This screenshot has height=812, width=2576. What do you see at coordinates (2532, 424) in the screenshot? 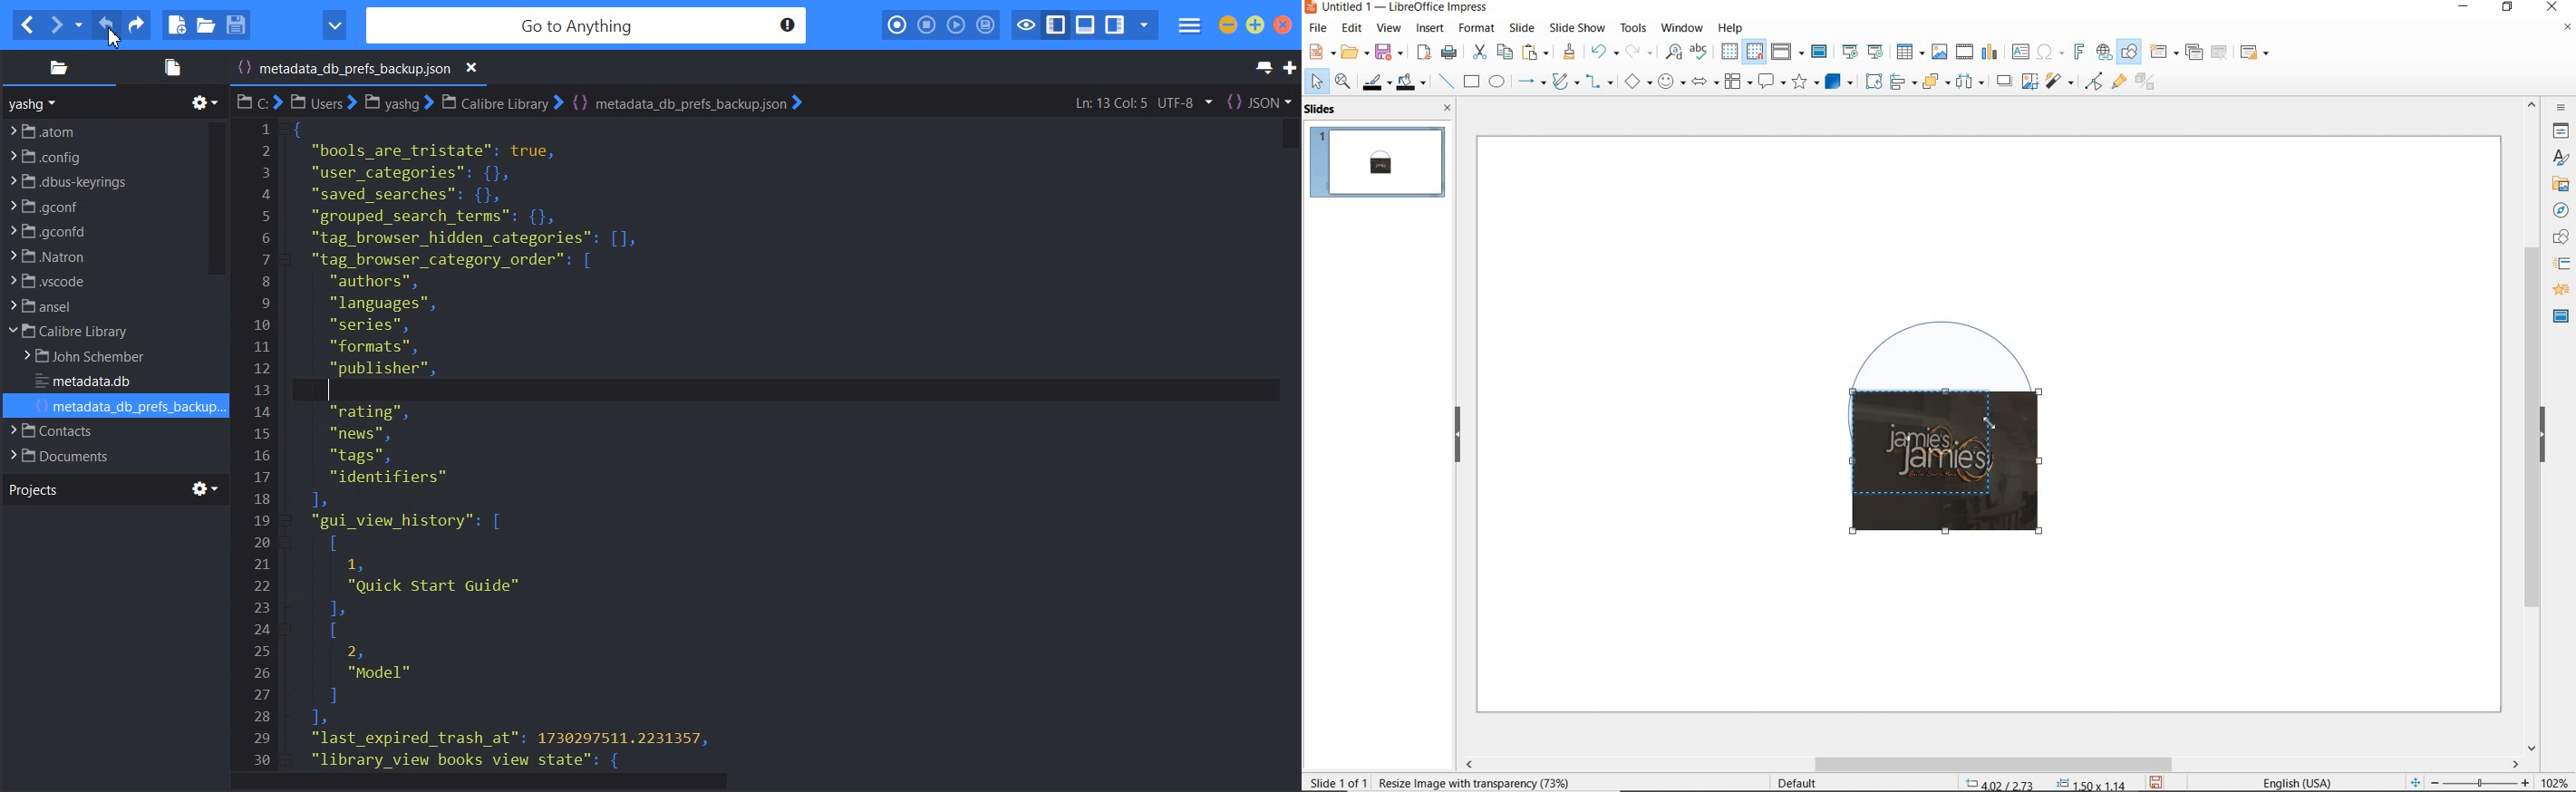
I see `scrollbar` at bounding box center [2532, 424].